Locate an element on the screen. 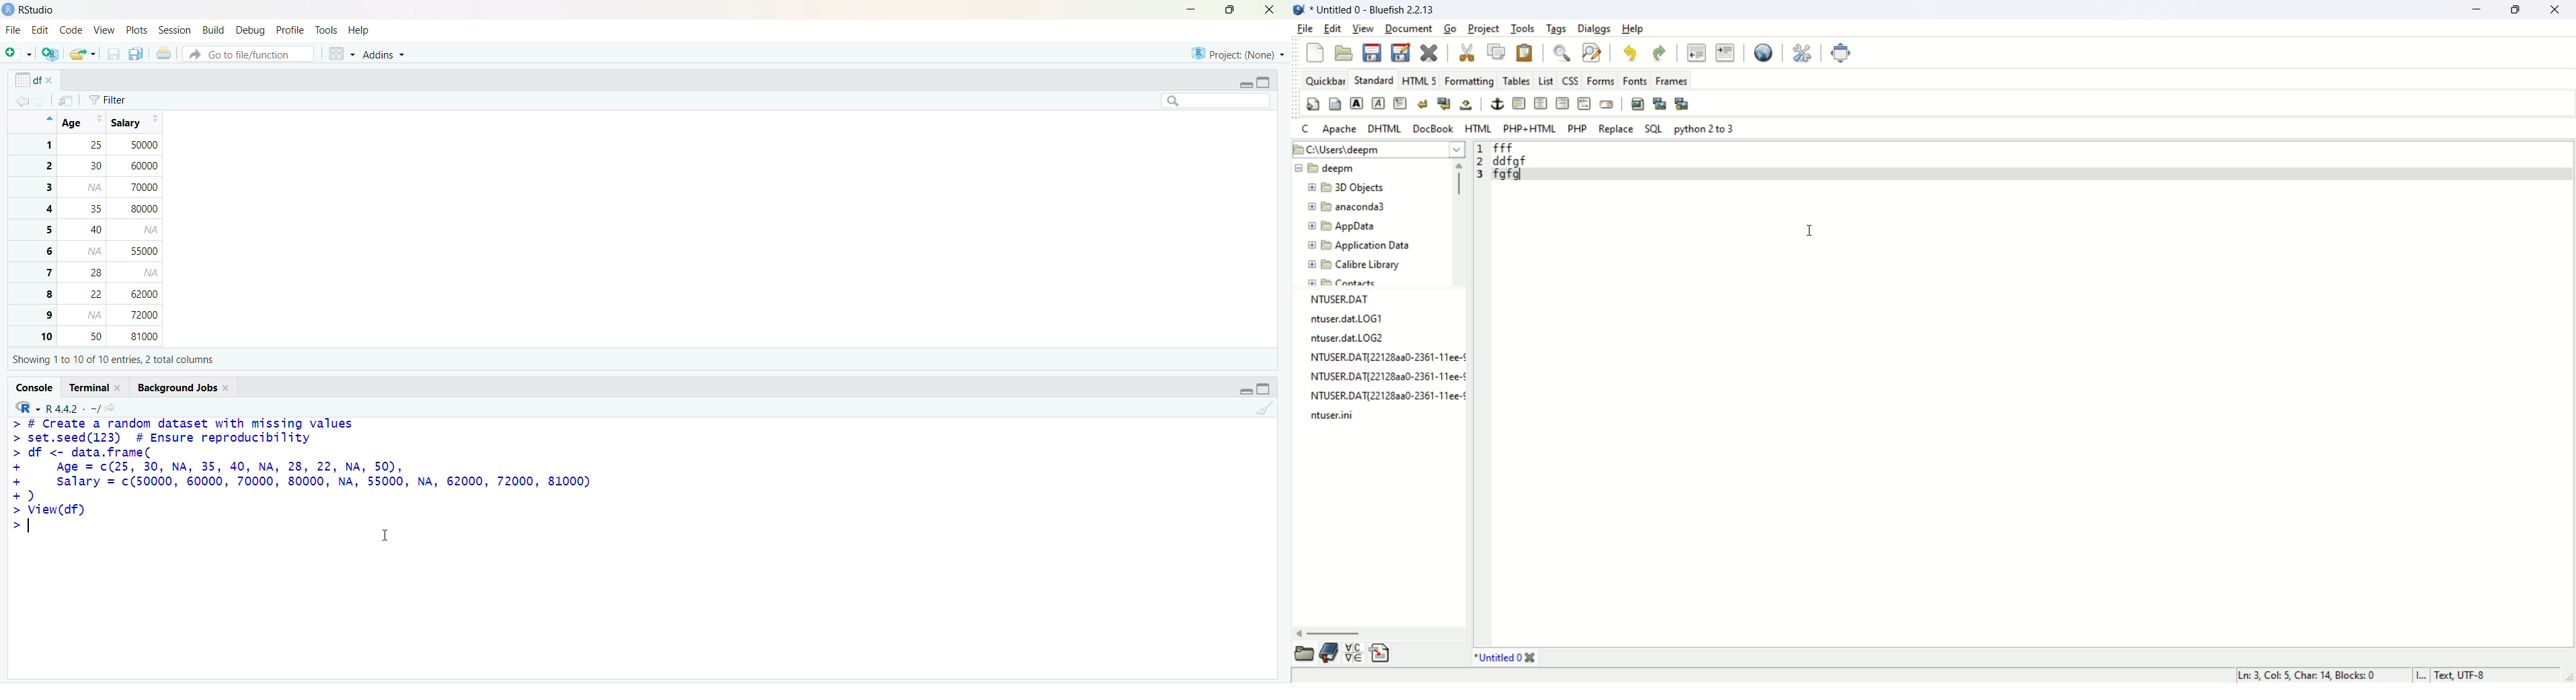 The height and width of the screenshot is (700, 2576). file name is located at coordinates (1350, 339).